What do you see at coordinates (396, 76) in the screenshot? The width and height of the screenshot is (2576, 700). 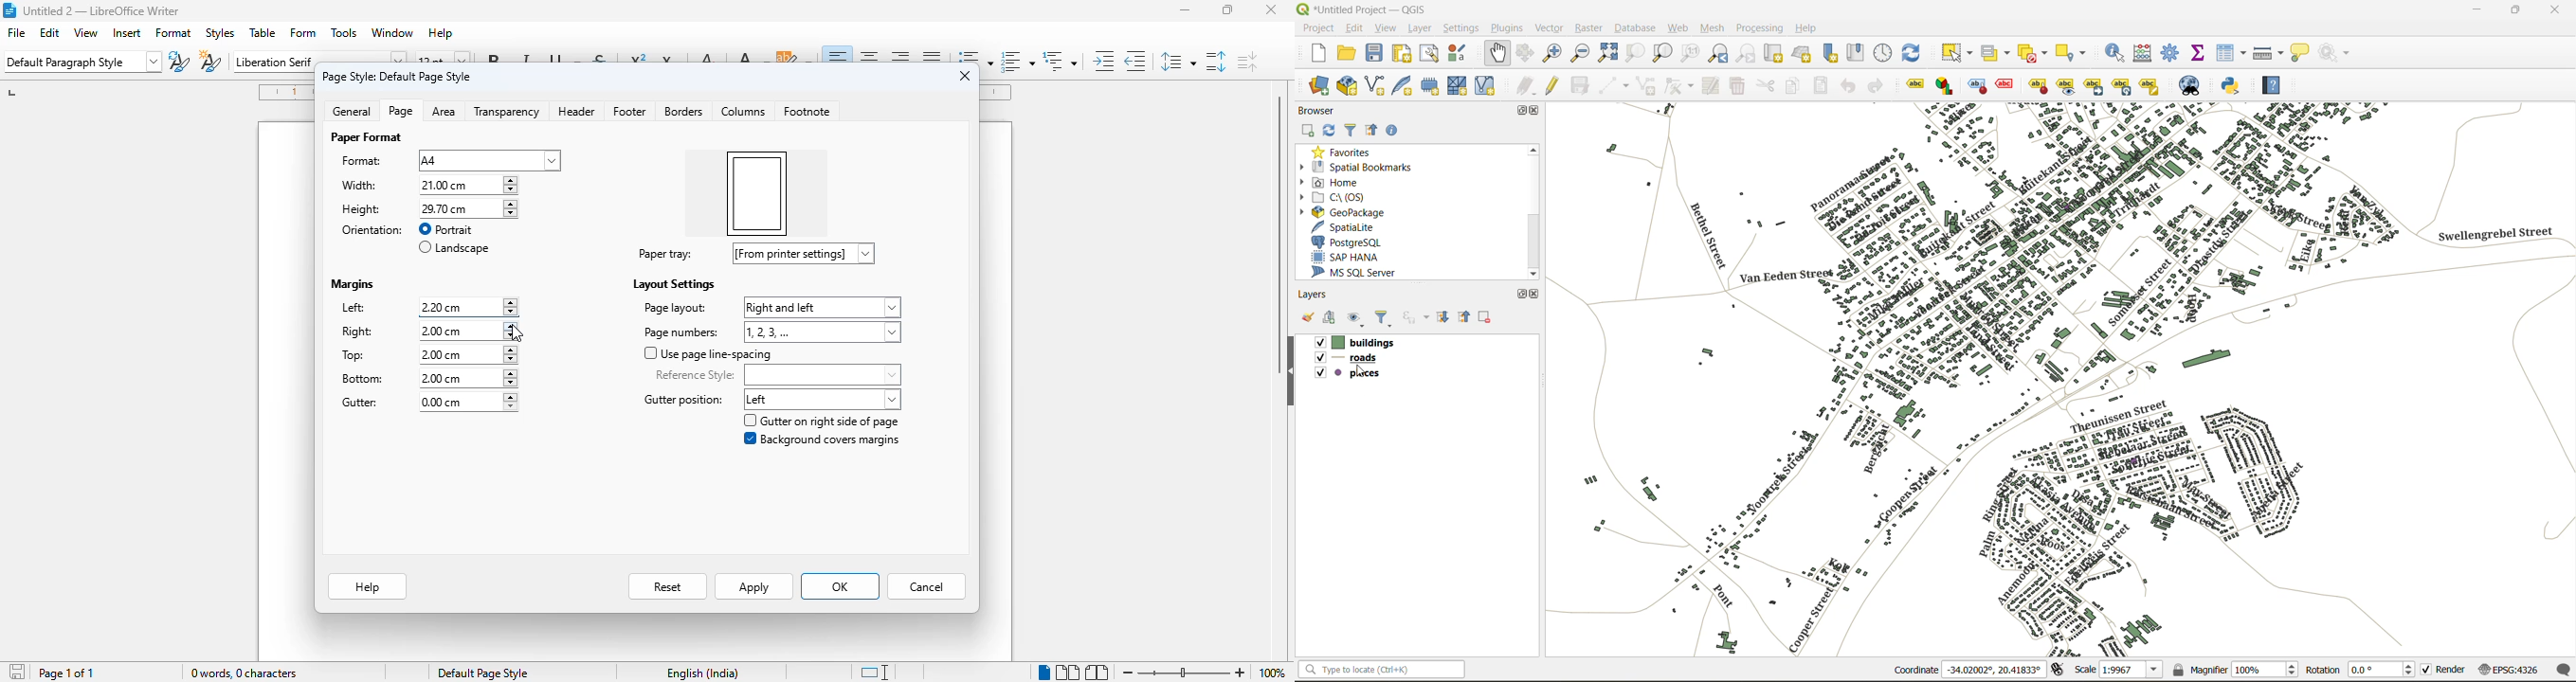 I see `page style: default page style` at bounding box center [396, 76].